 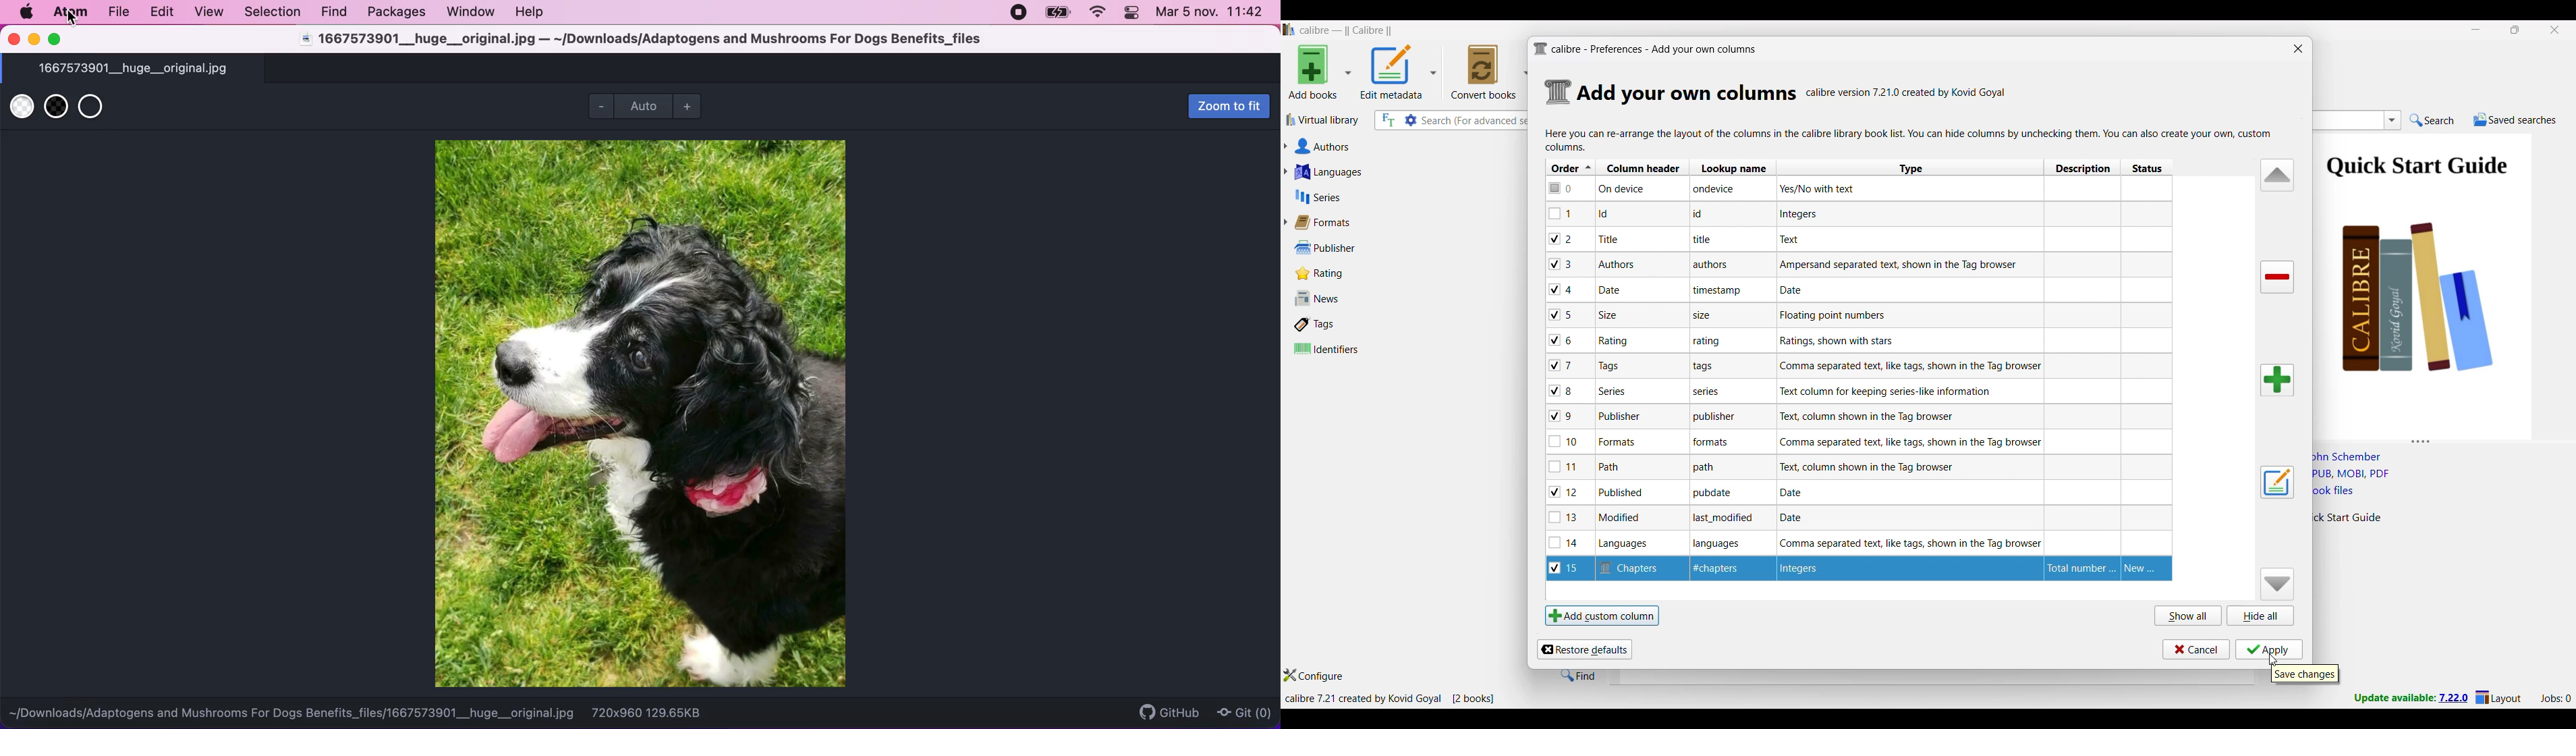 What do you see at coordinates (1562, 187) in the screenshot?
I see `checkbox - 0` at bounding box center [1562, 187].